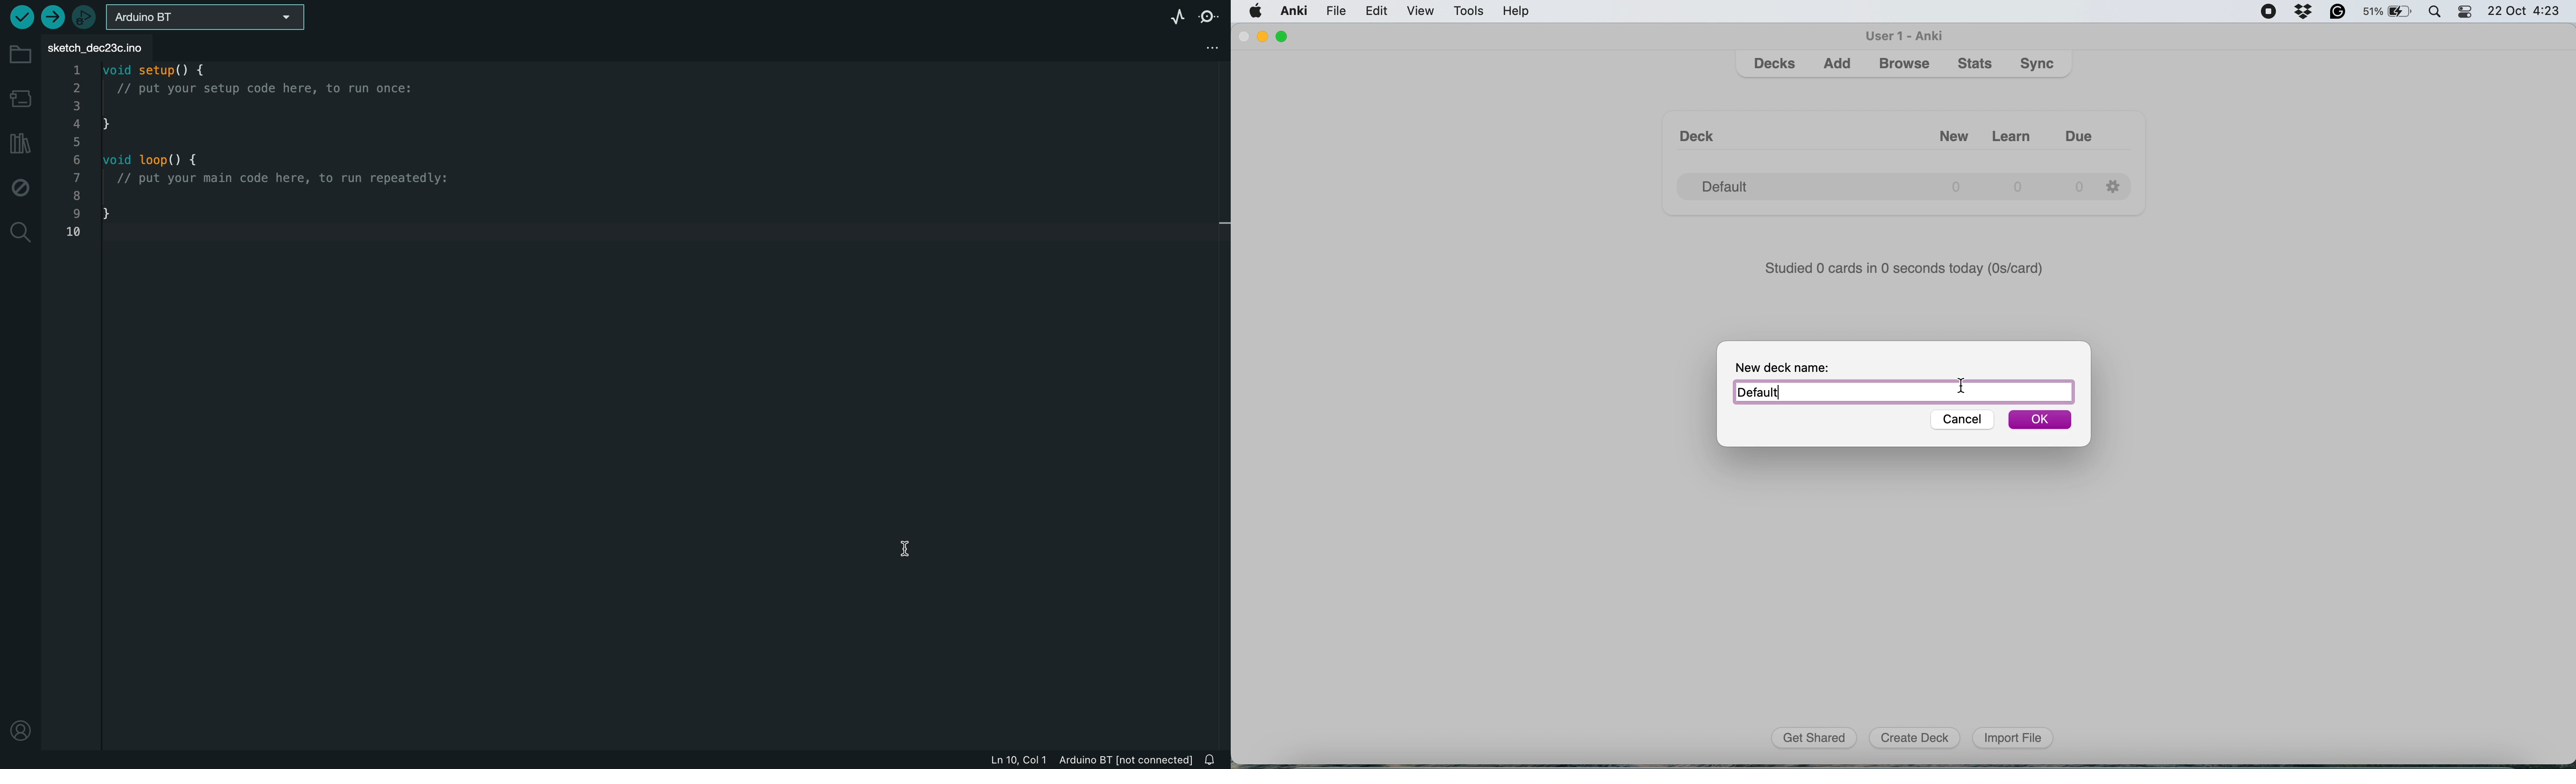 Image resolution: width=2576 pixels, height=784 pixels. Describe the element at coordinates (1794, 365) in the screenshot. I see `New deck name:` at that location.